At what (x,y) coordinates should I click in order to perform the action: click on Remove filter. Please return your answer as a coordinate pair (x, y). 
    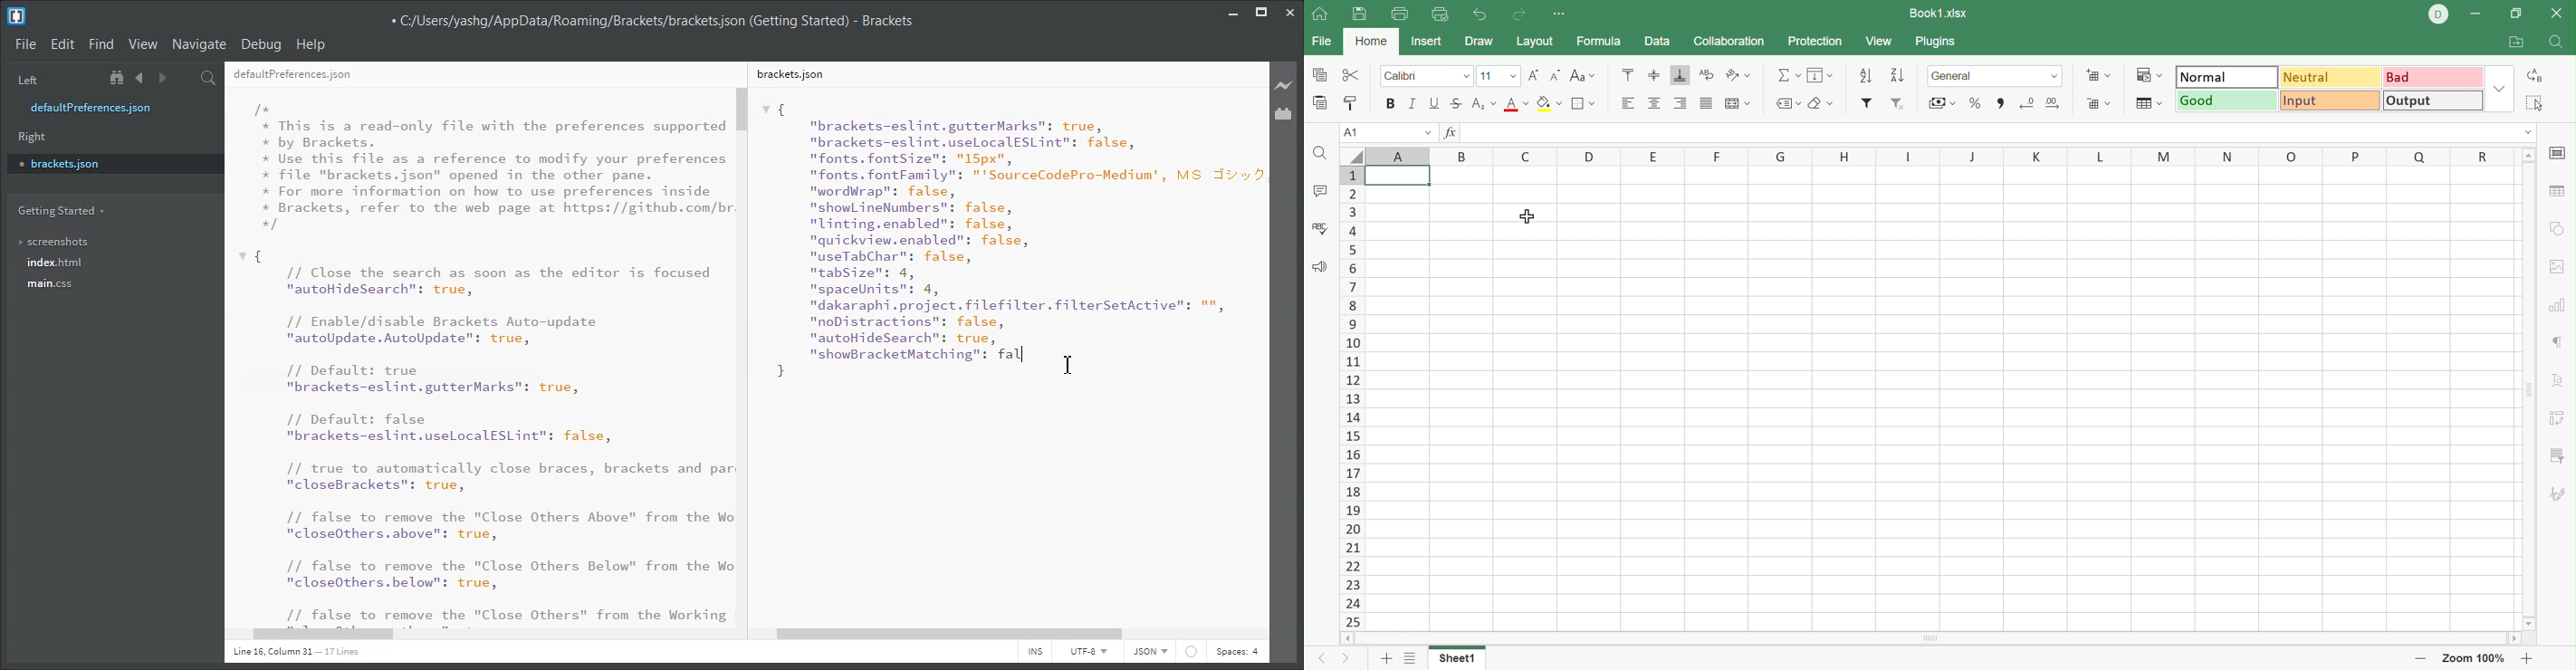
    Looking at the image, I should click on (1898, 105).